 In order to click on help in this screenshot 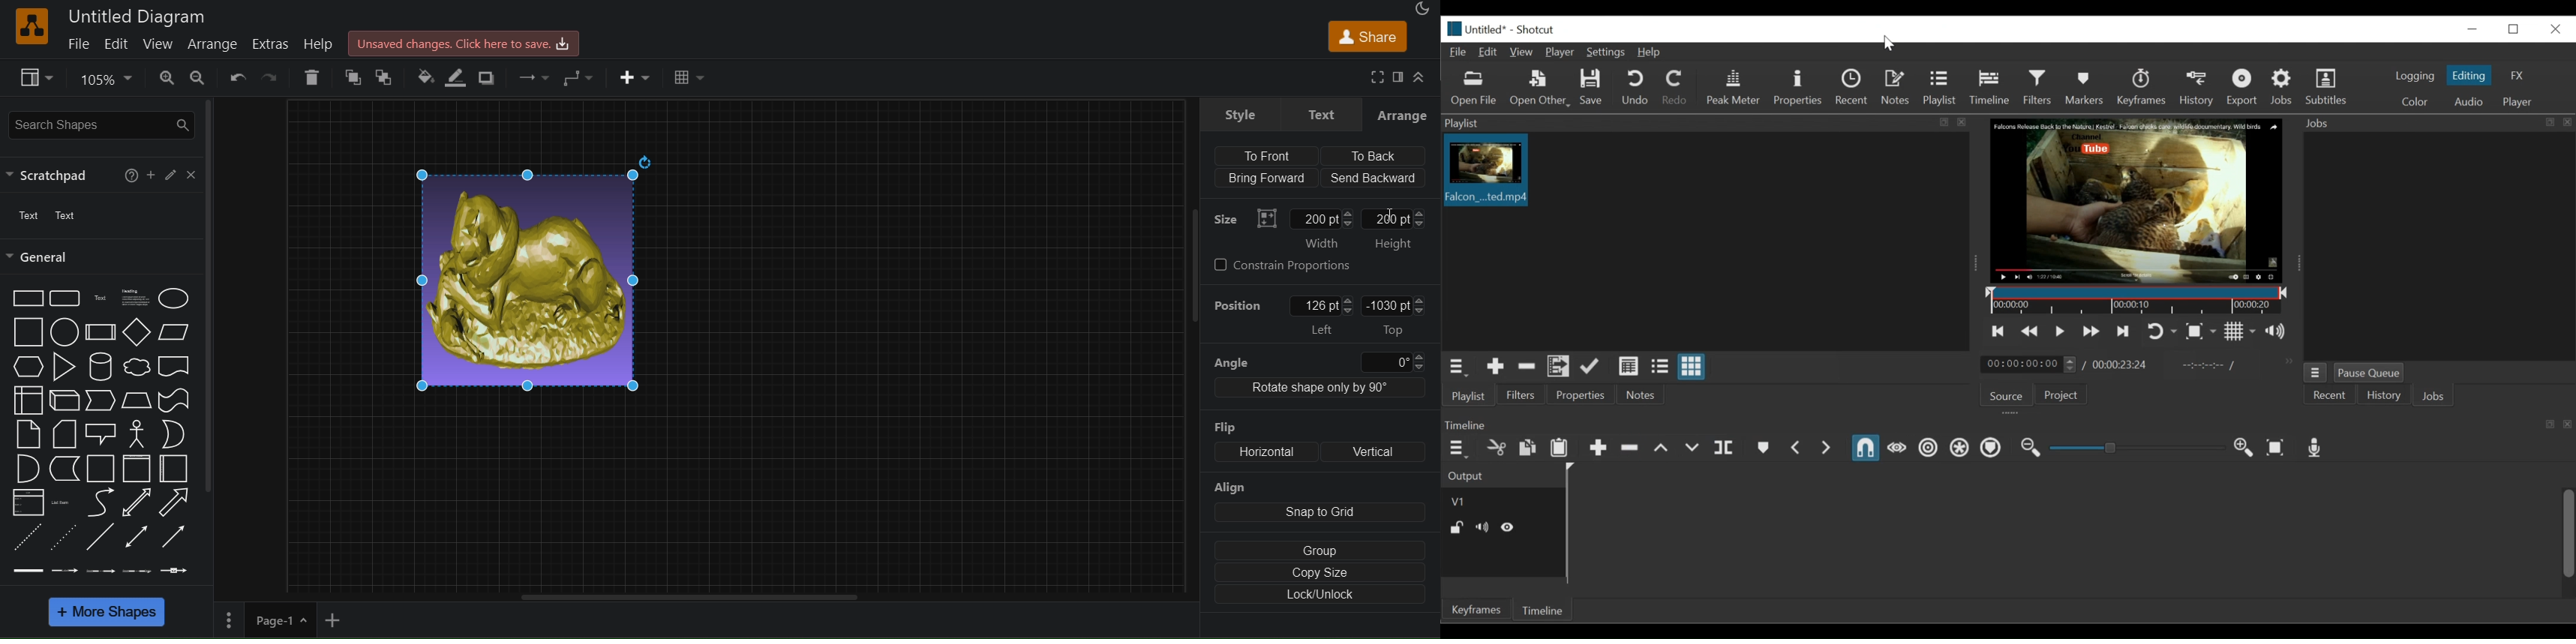, I will do `click(321, 43)`.